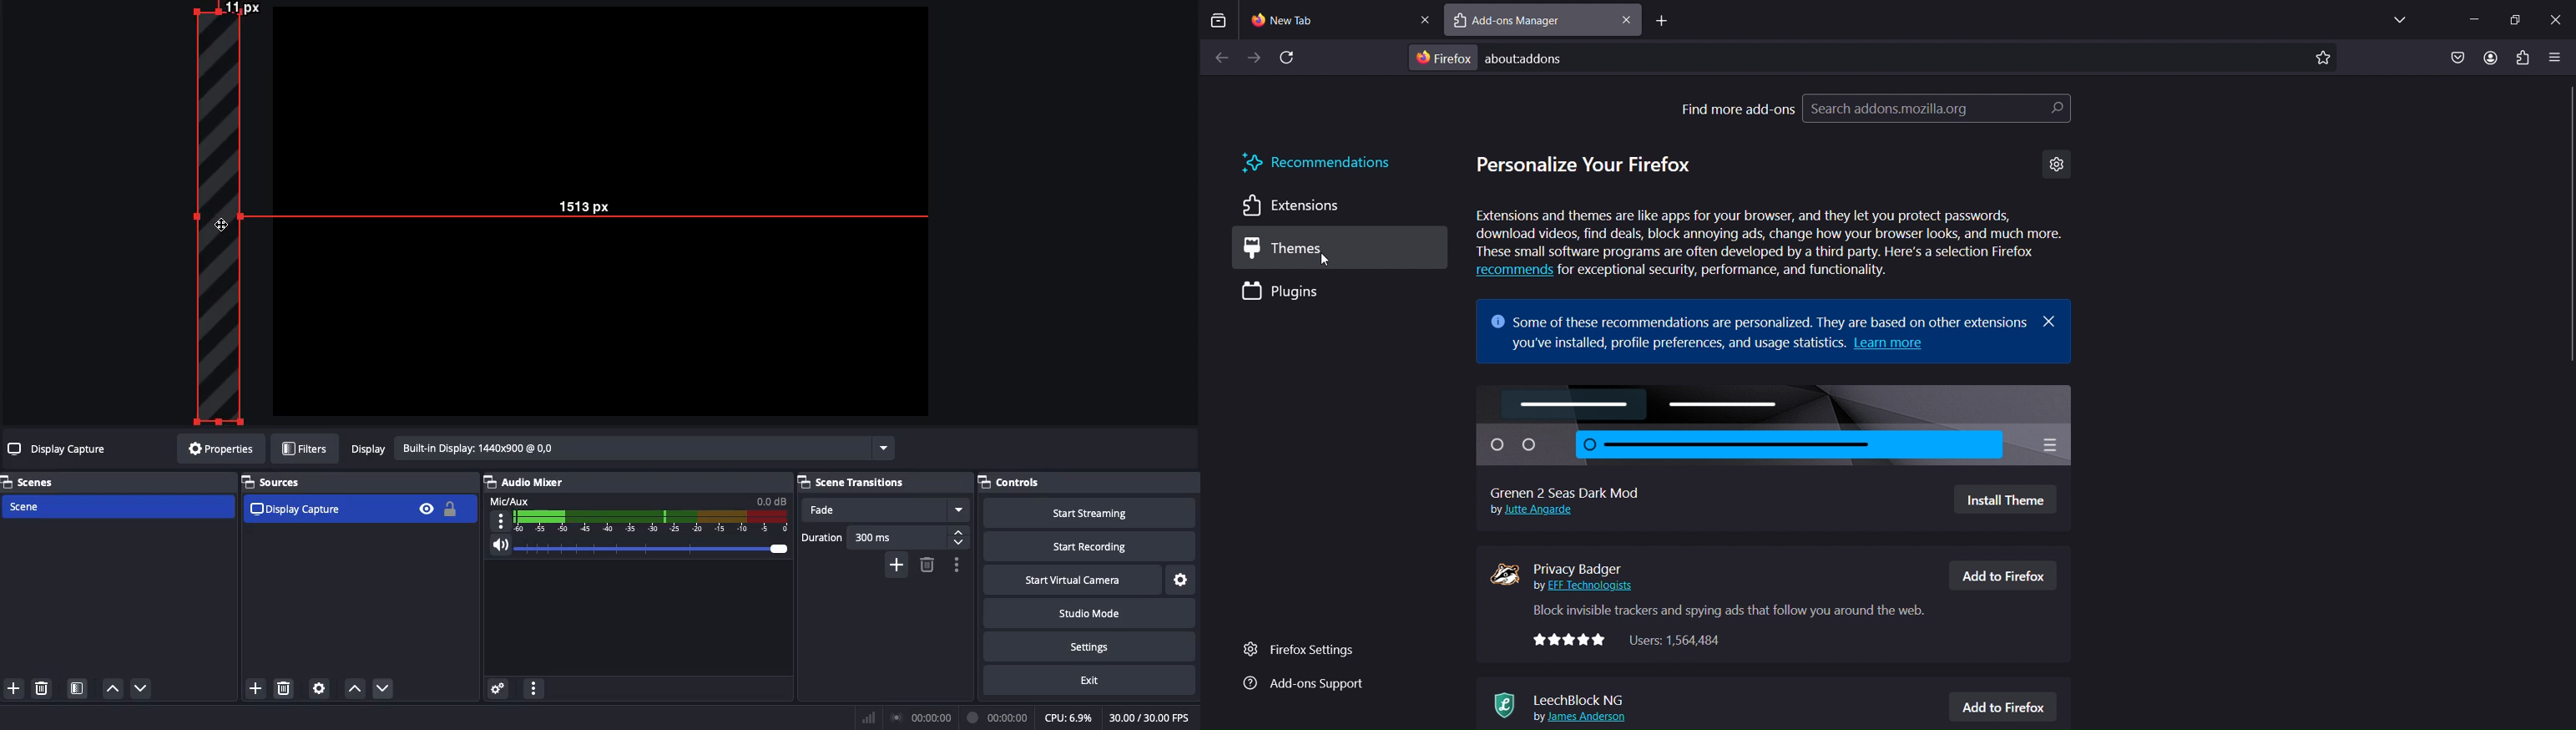  What do you see at coordinates (220, 223) in the screenshot?
I see `Drag` at bounding box center [220, 223].